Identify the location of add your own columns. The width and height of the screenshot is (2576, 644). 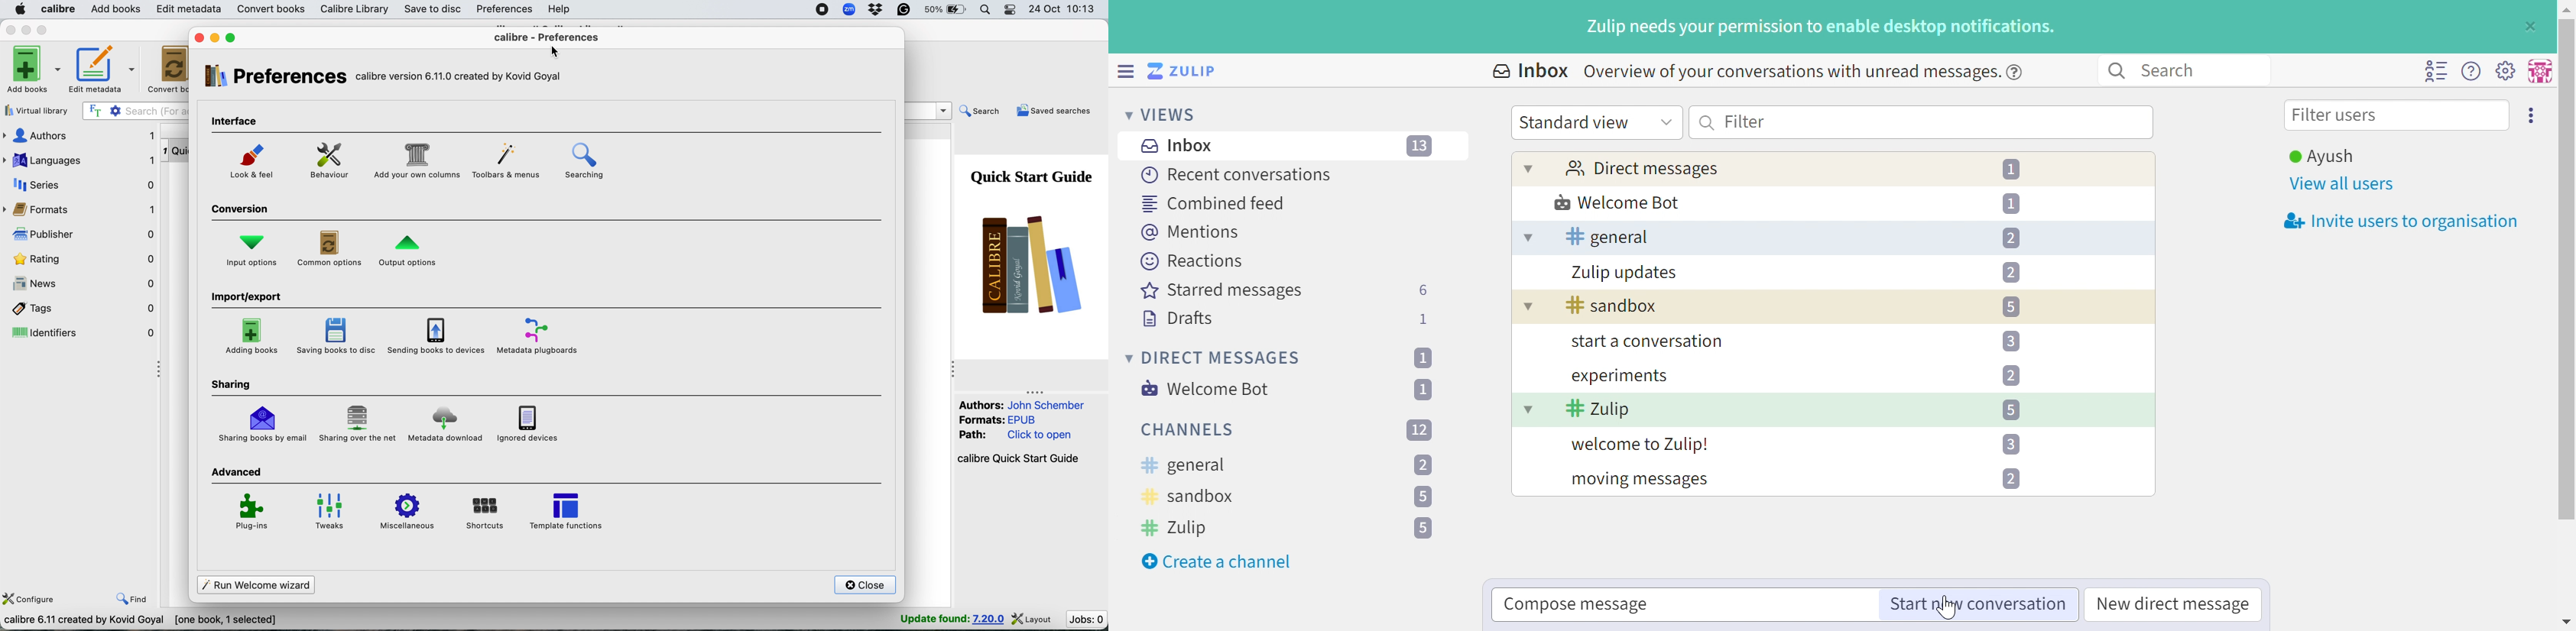
(415, 162).